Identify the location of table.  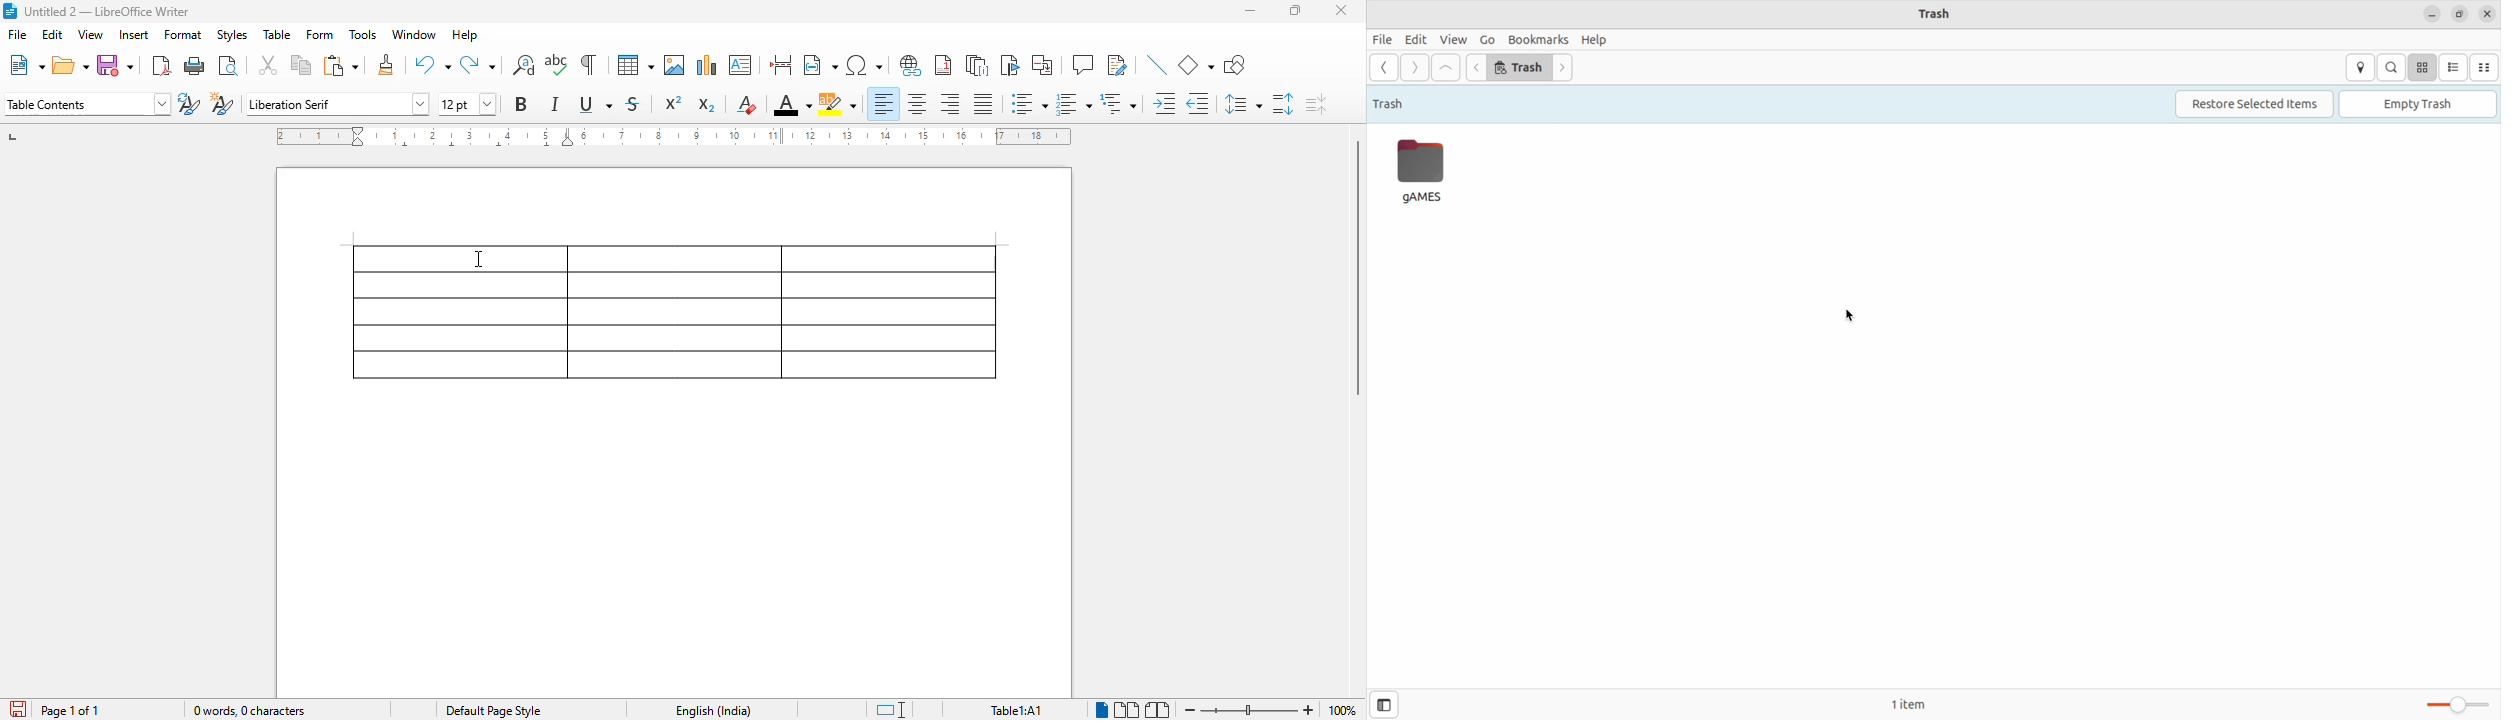
(674, 311).